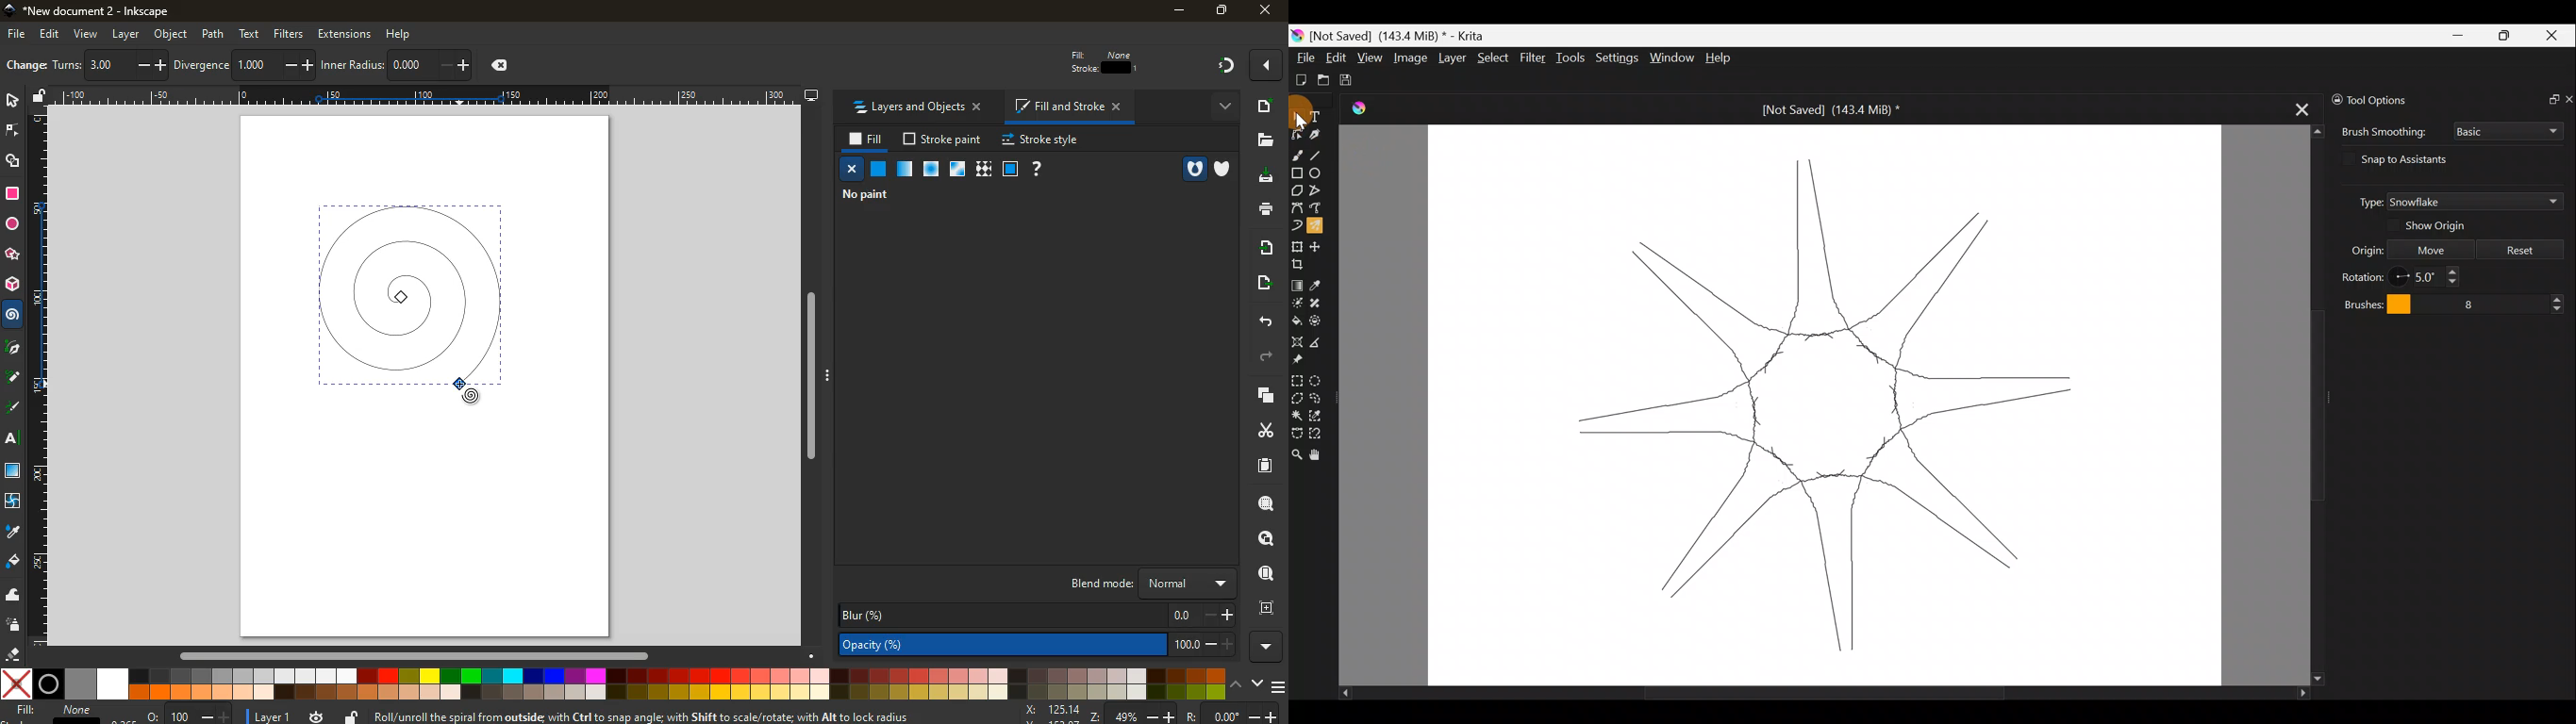 The width and height of the screenshot is (2576, 728). I want to click on Calligraphy, so click(1321, 132).